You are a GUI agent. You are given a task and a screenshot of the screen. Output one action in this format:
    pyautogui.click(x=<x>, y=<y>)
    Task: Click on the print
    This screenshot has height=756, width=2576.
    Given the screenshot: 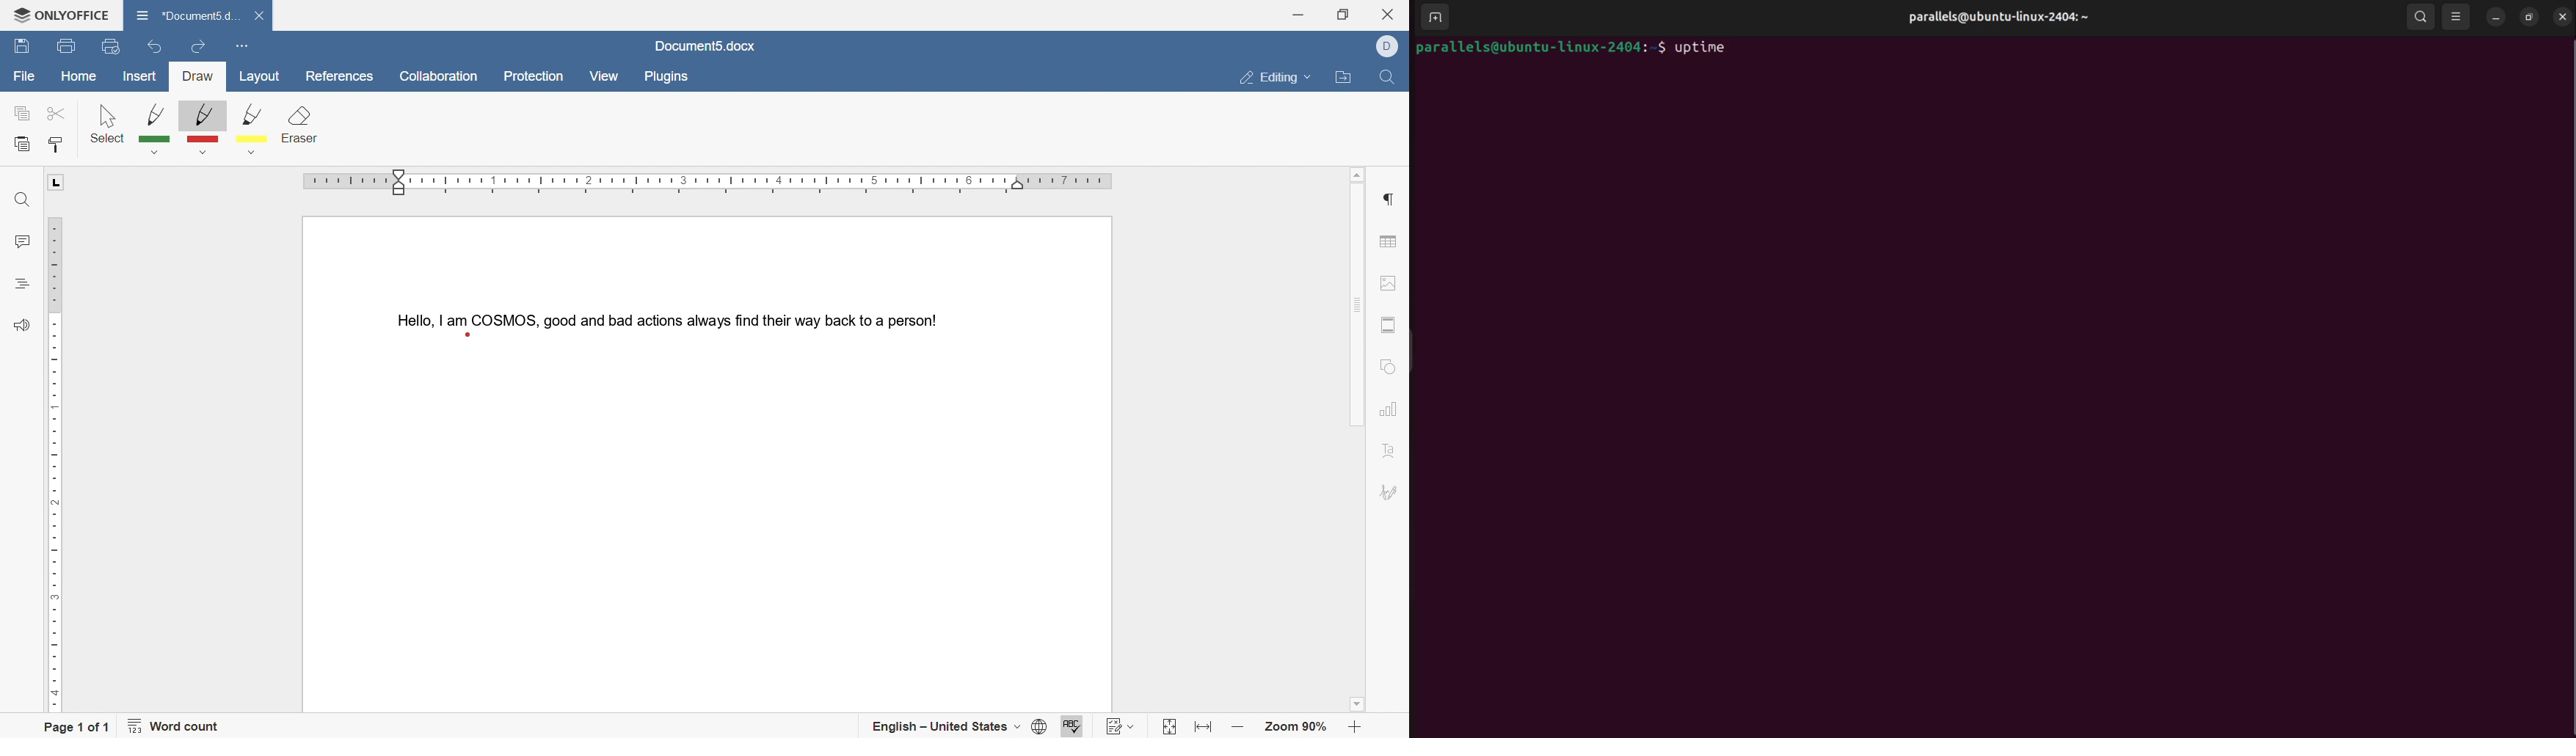 What is the action you would take?
    pyautogui.click(x=65, y=47)
    